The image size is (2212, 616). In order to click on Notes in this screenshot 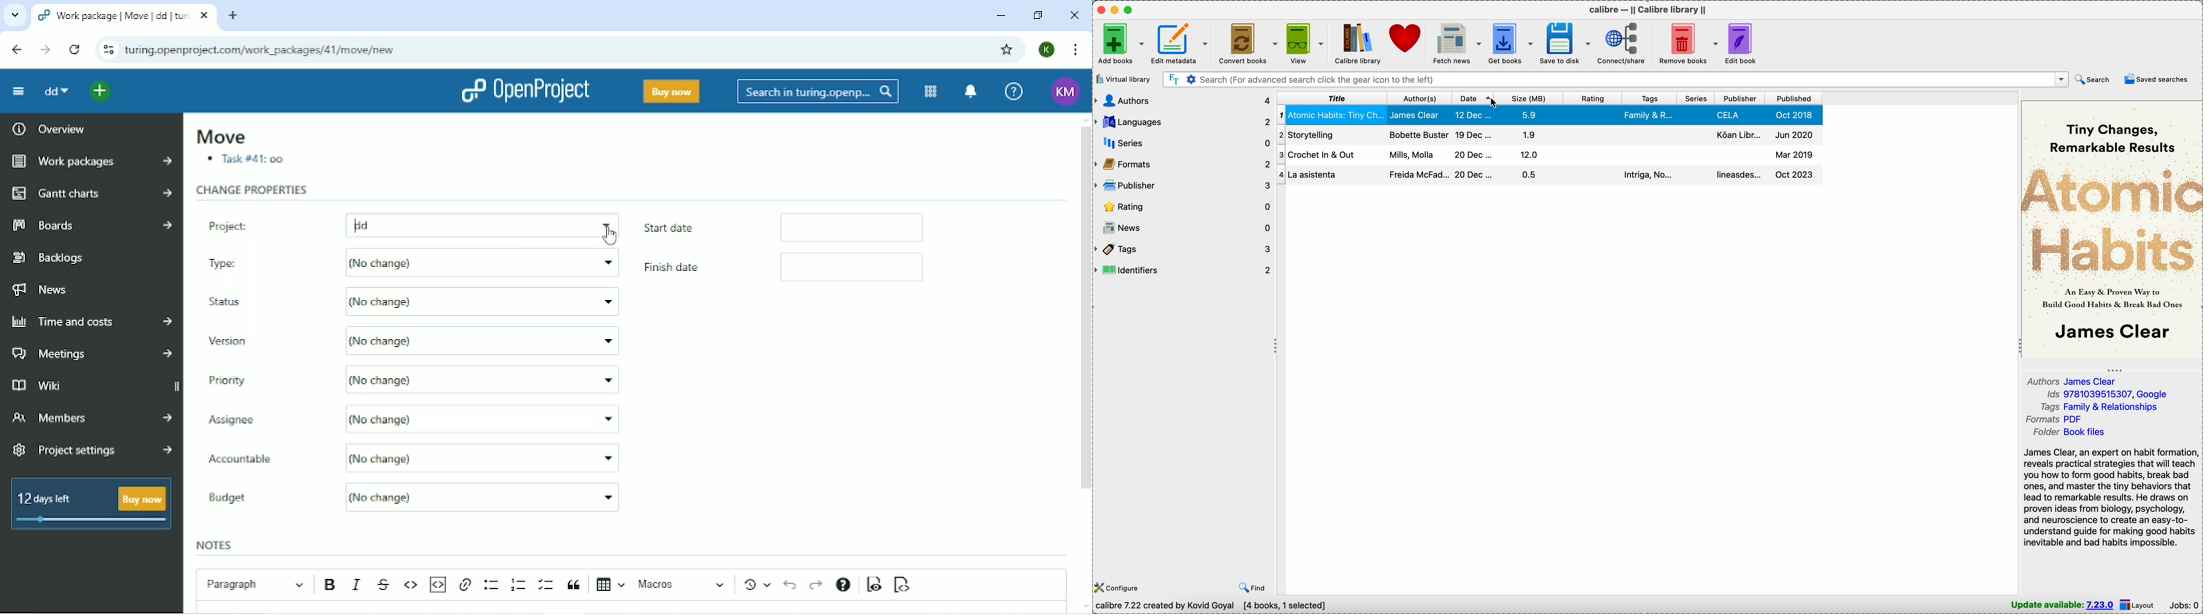, I will do `click(216, 544)`.